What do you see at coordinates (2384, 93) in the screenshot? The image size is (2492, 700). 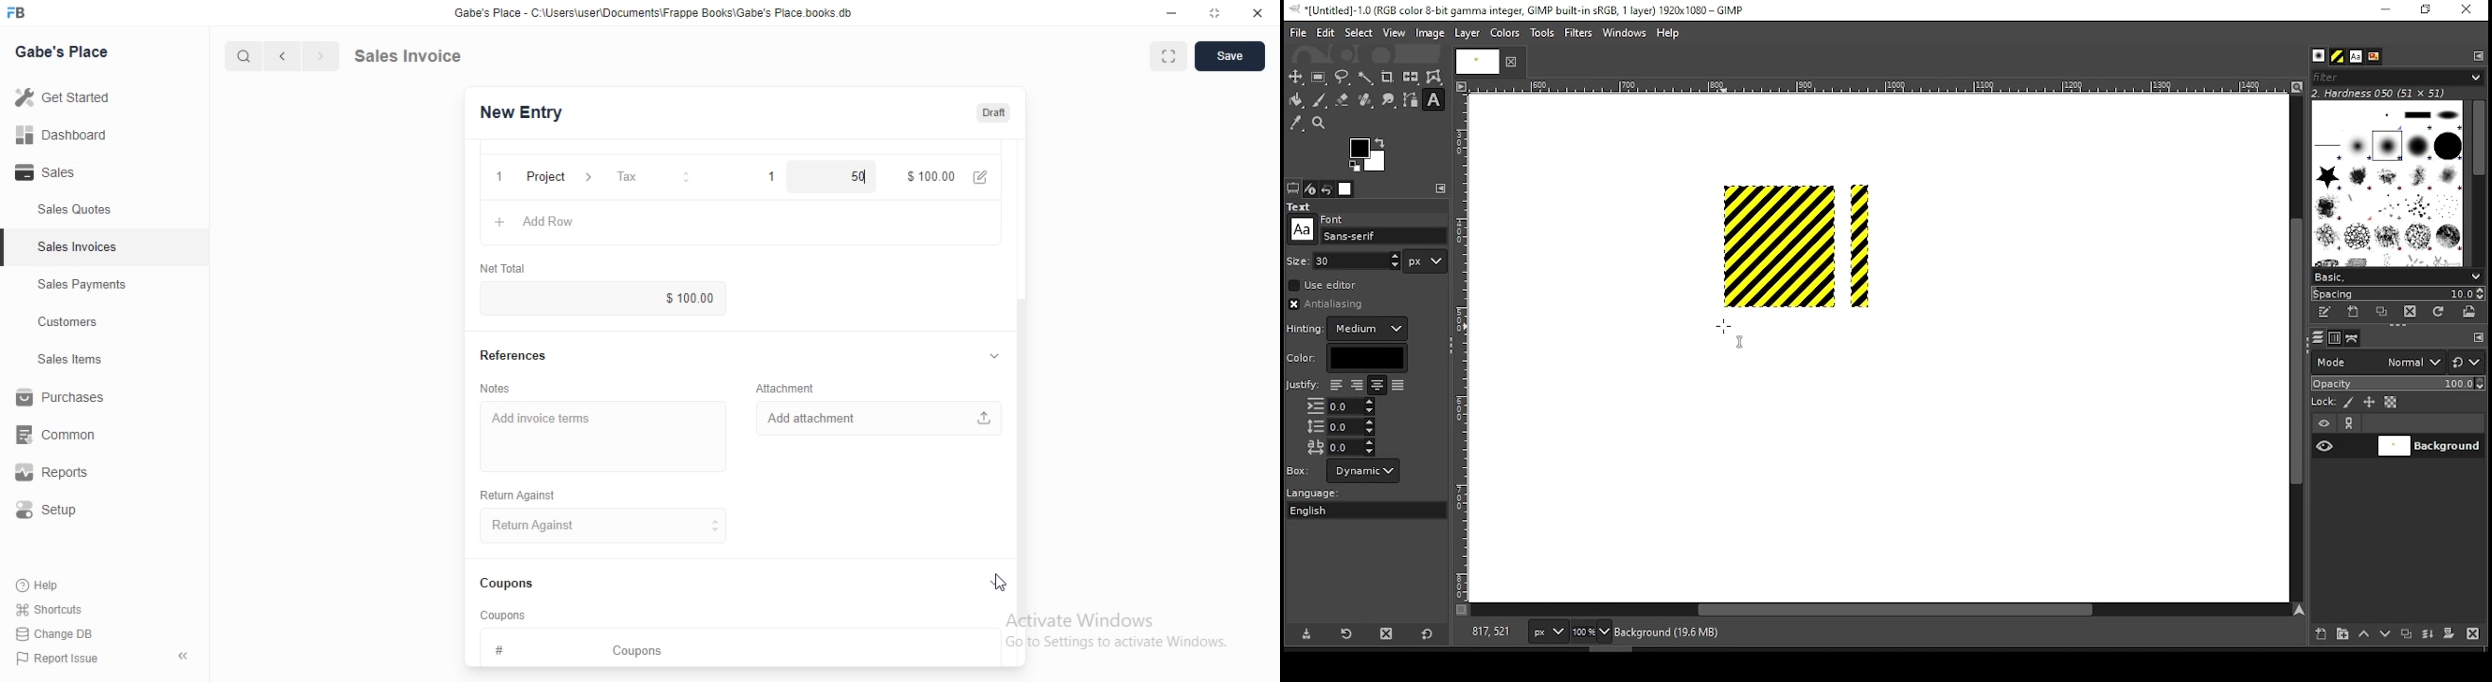 I see `2. hardness 050 (51x51)` at bounding box center [2384, 93].